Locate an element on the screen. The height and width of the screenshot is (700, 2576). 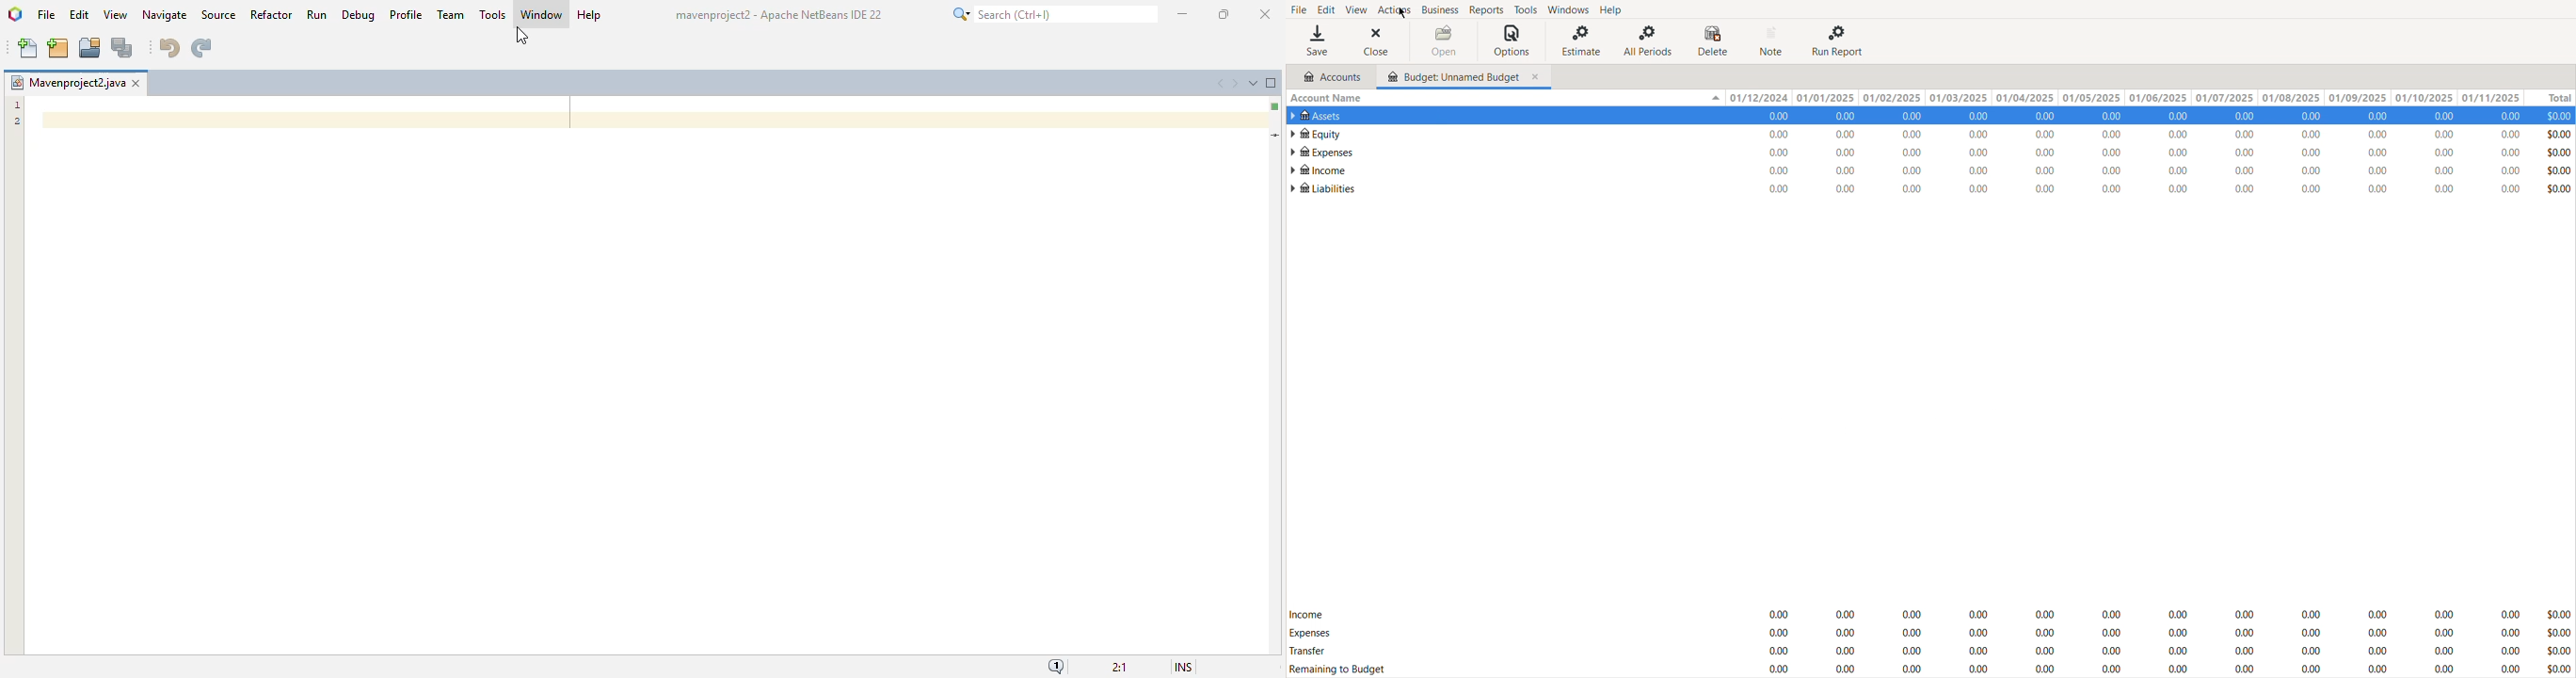
close is located at coordinates (1267, 14).